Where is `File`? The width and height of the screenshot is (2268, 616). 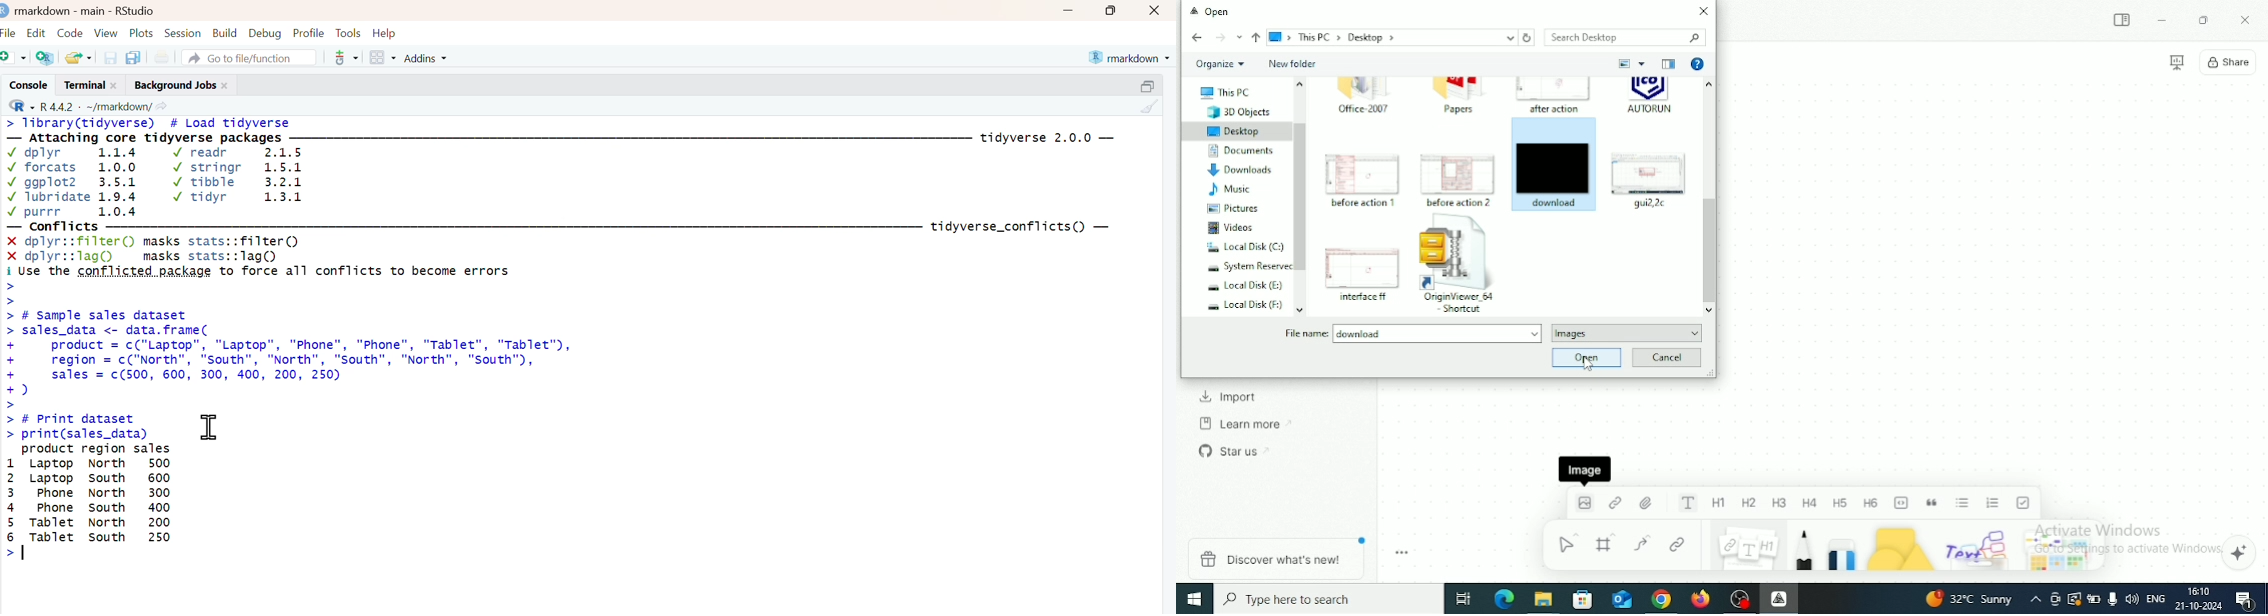
File is located at coordinates (10, 31).